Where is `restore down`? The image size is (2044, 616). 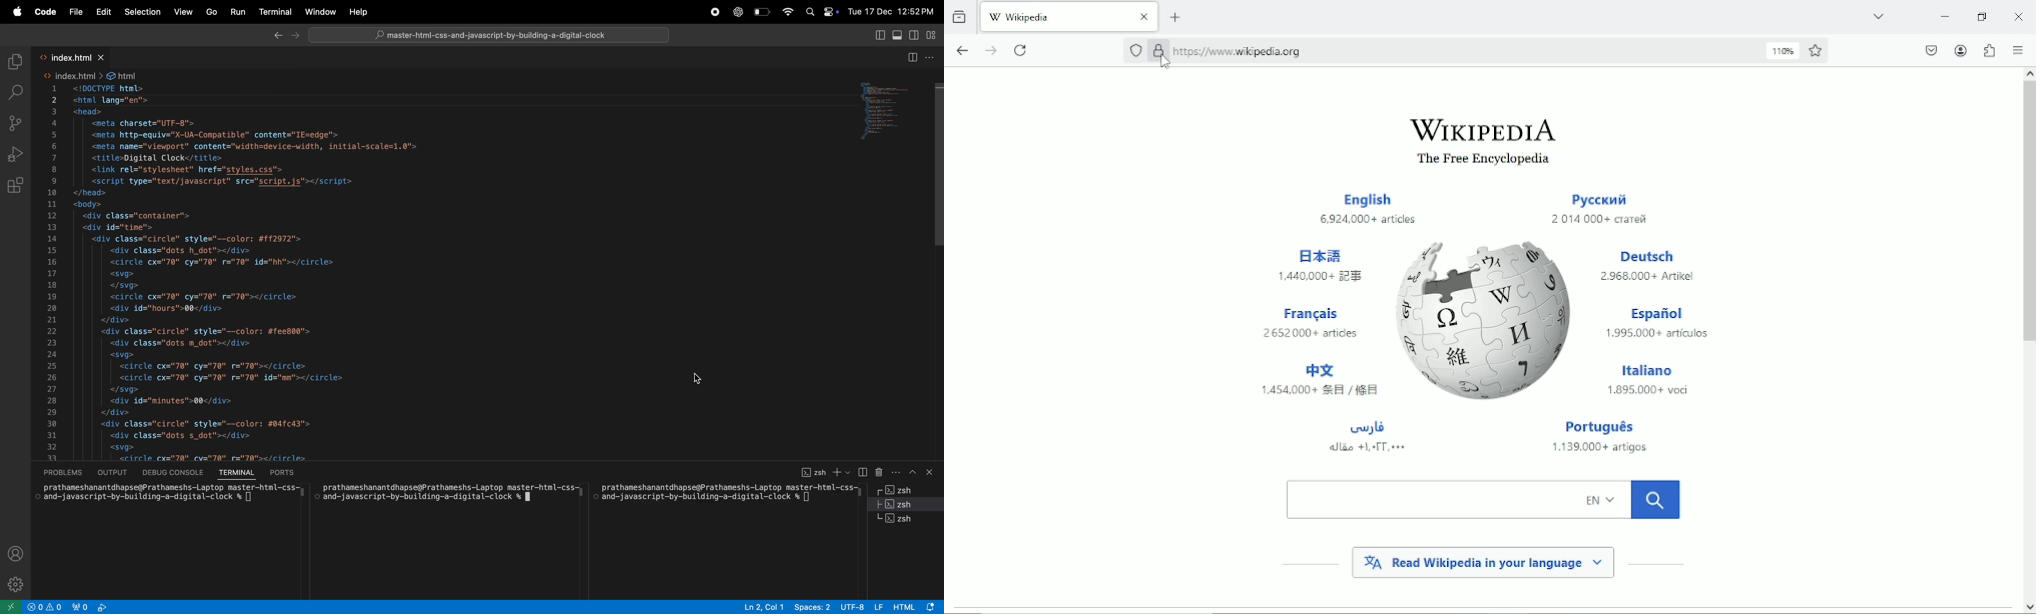 restore down is located at coordinates (1983, 16).